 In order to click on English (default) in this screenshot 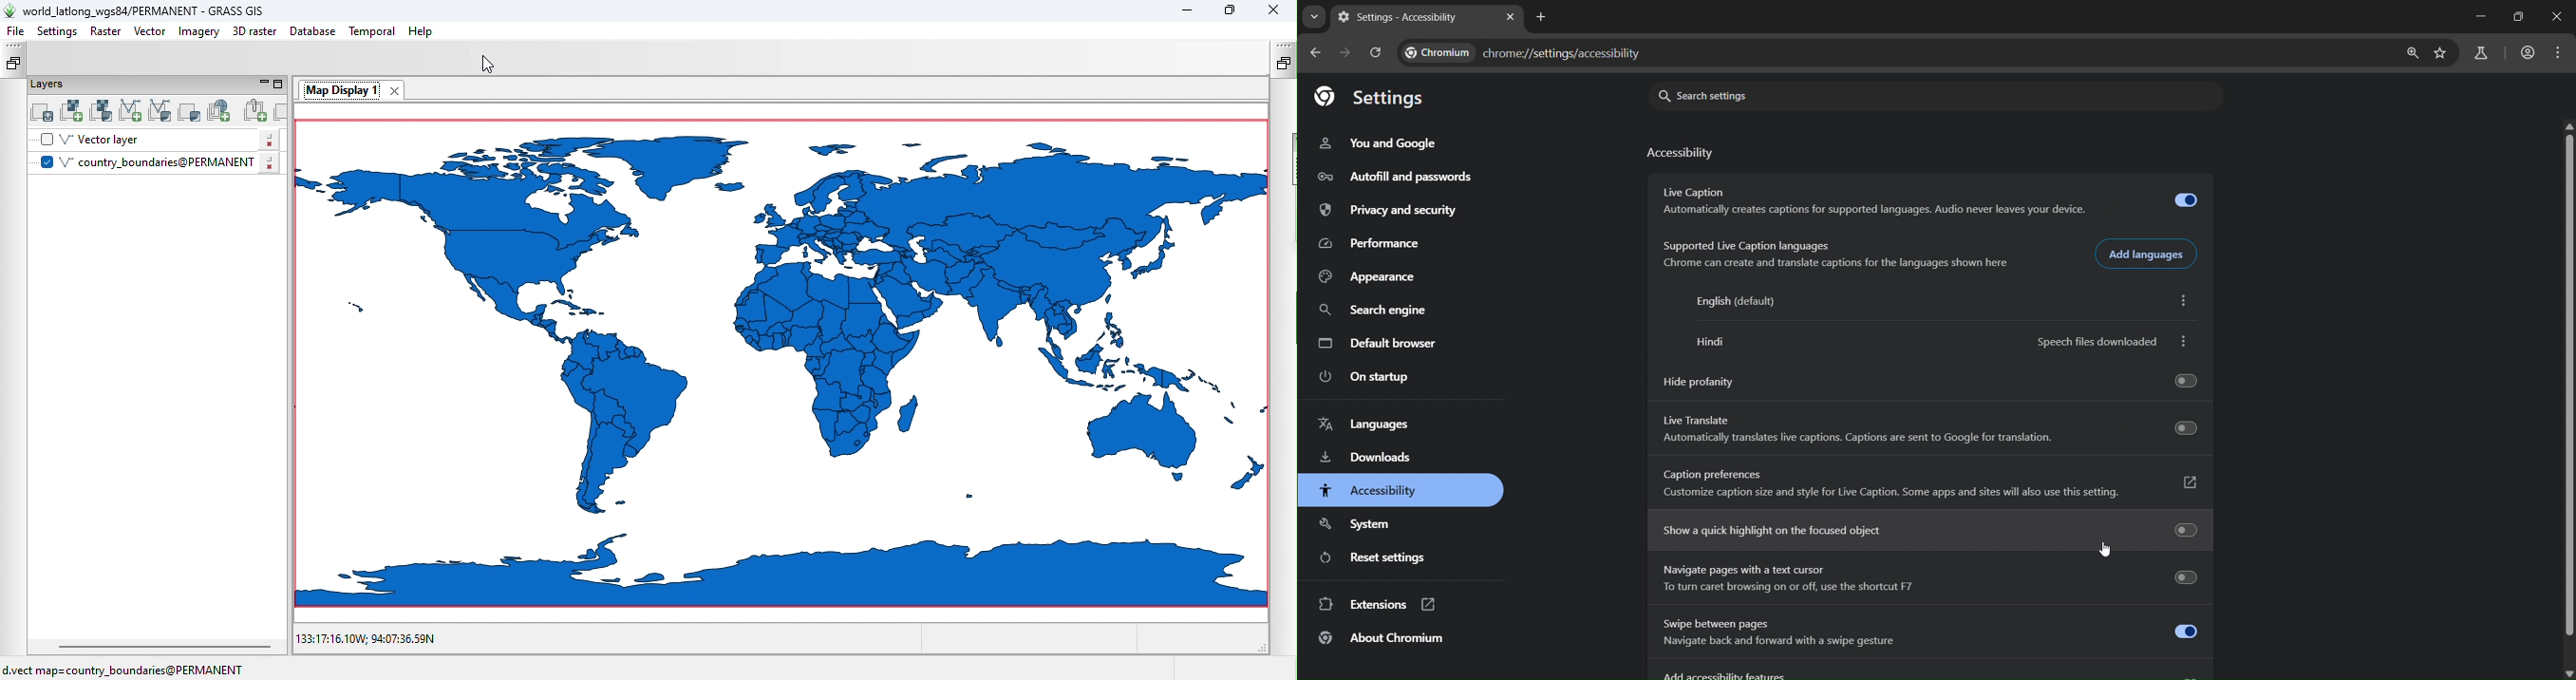, I will do `click(1738, 302)`.